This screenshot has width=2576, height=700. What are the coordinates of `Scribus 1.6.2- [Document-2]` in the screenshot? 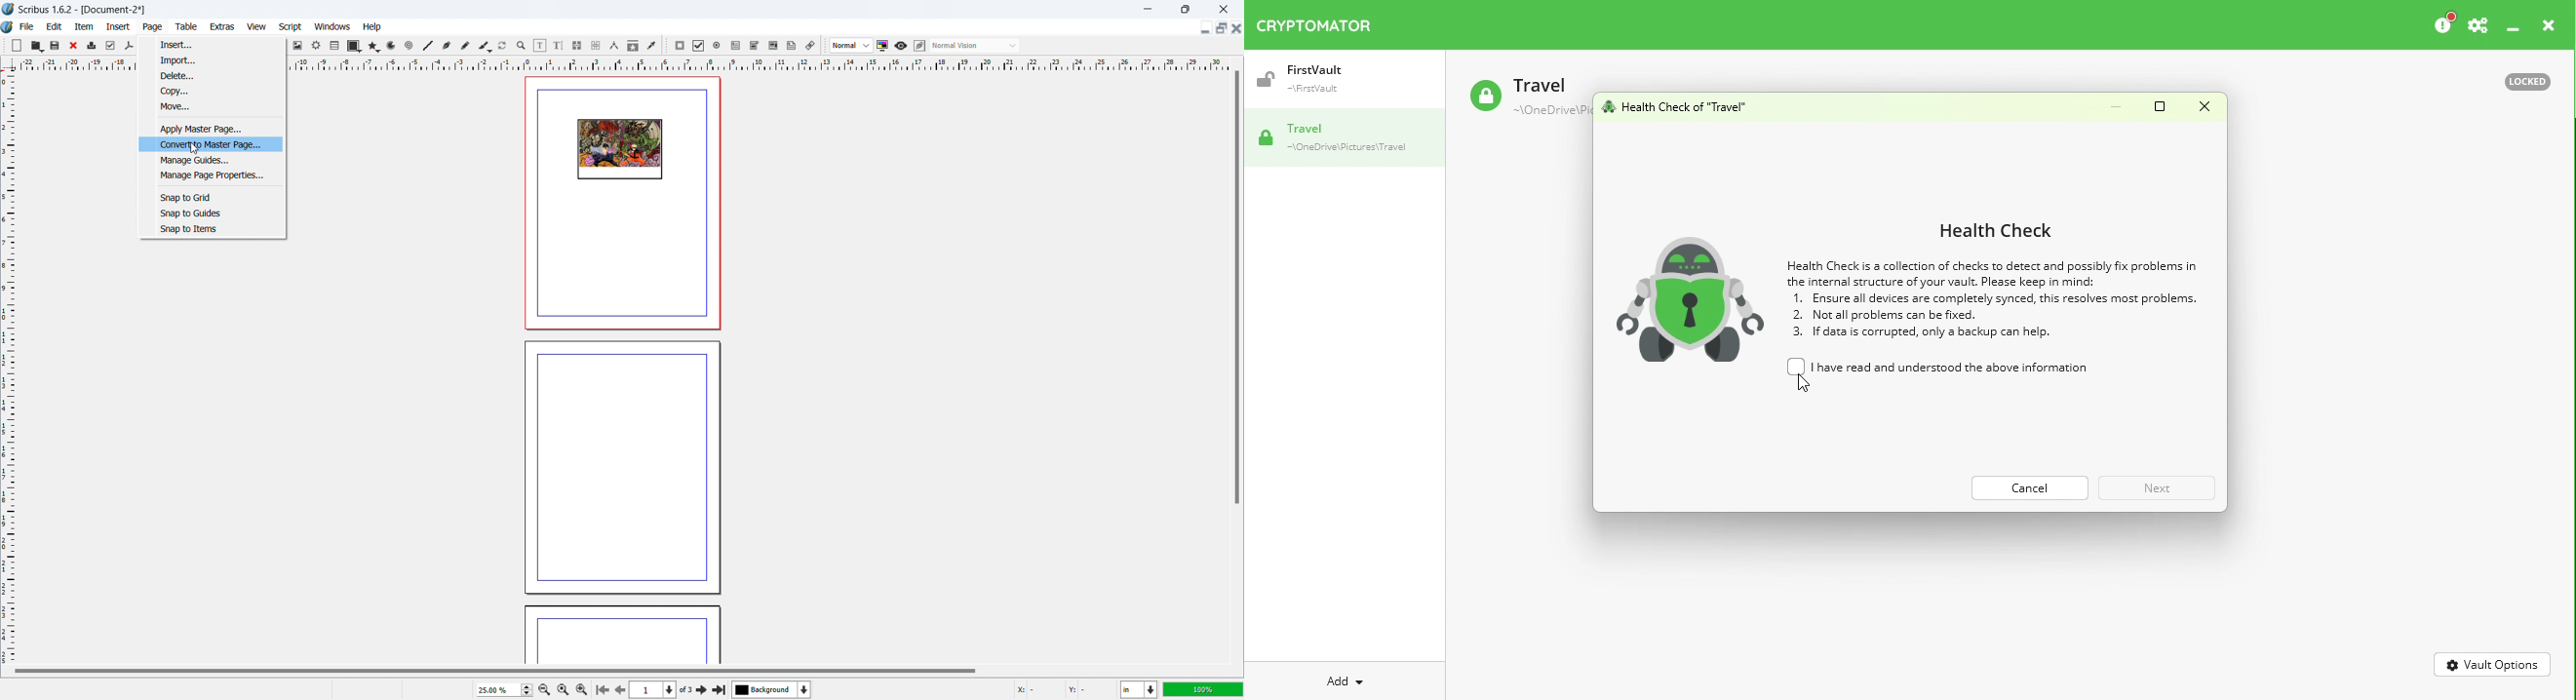 It's located at (84, 9).